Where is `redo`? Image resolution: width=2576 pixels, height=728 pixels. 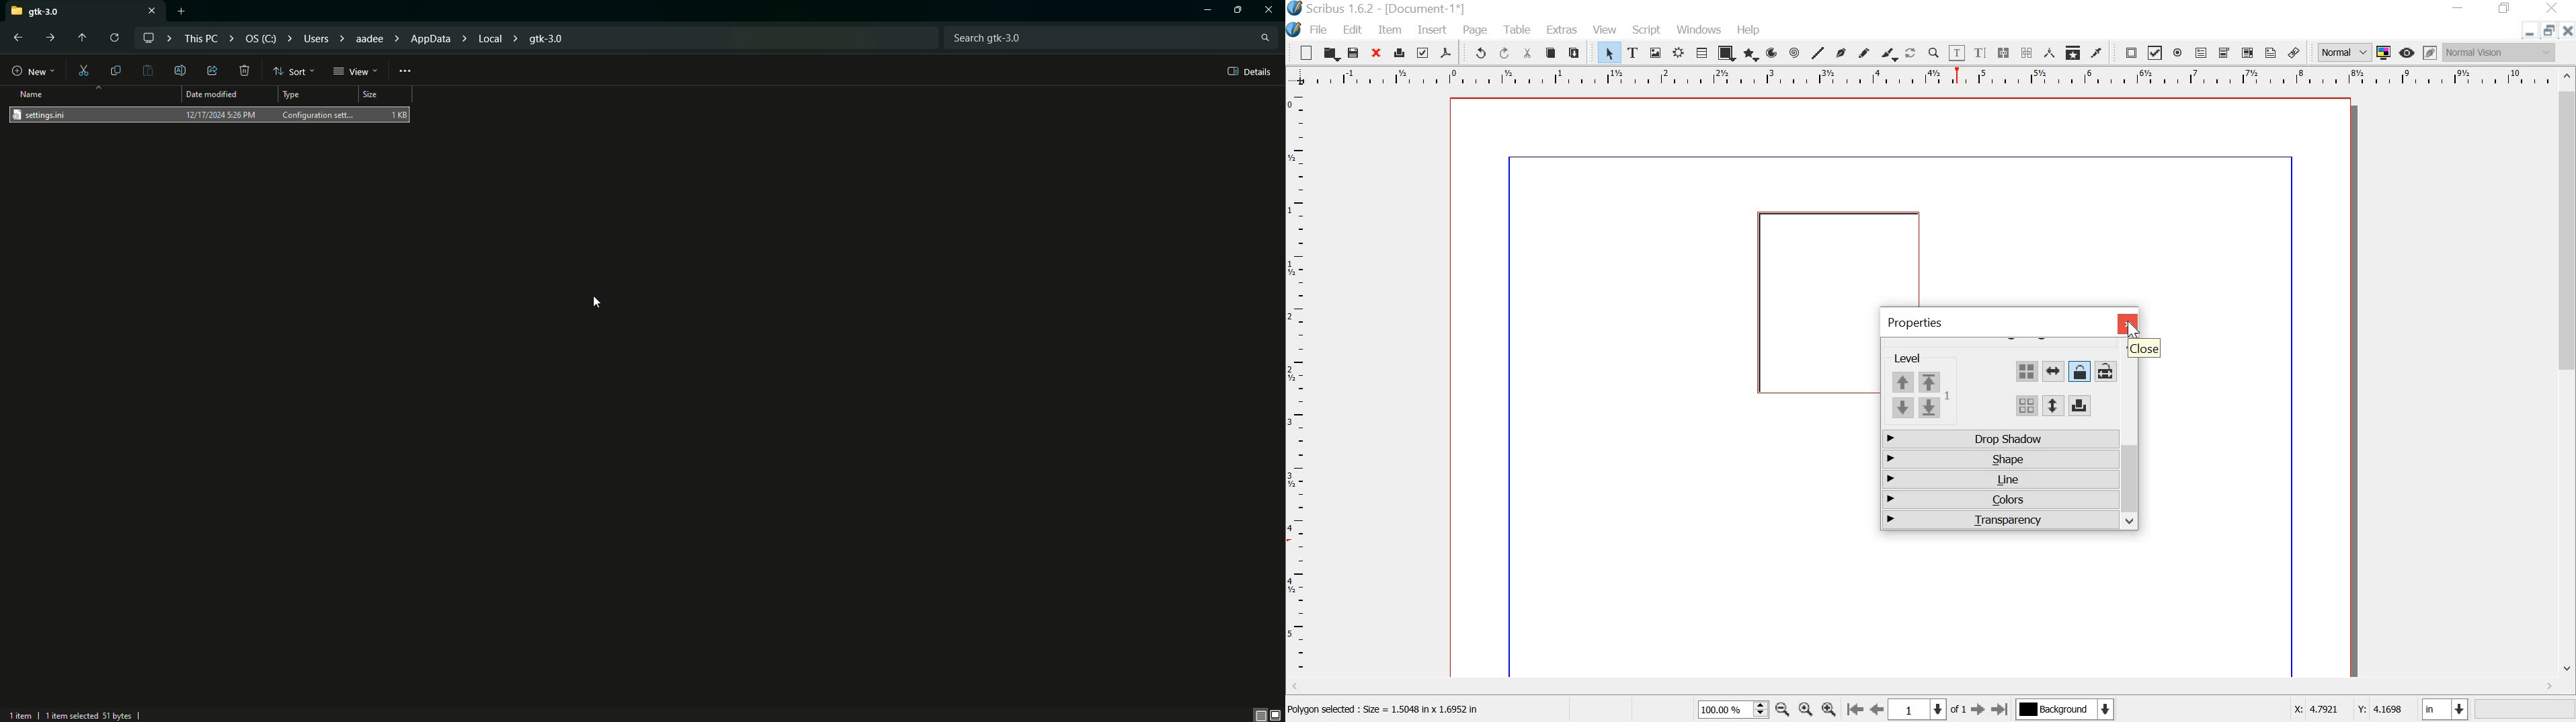
redo is located at coordinates (1503, 54).